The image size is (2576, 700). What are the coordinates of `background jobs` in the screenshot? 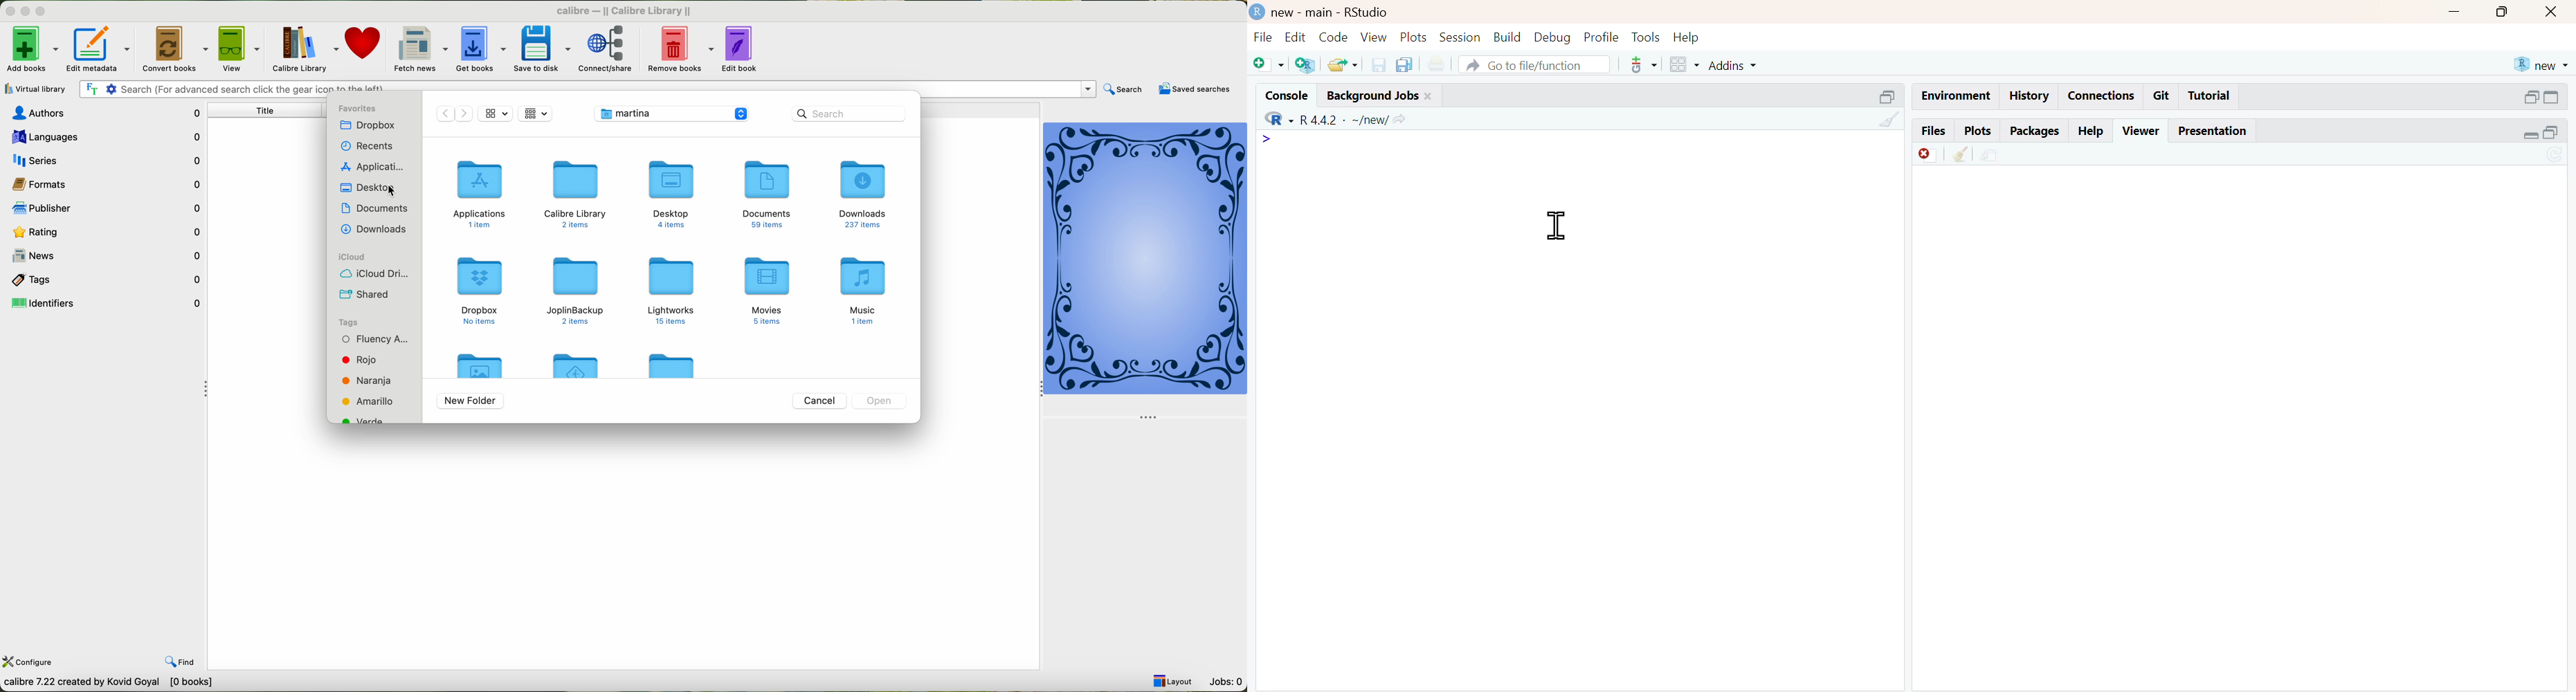 It's located at (1373, 95).